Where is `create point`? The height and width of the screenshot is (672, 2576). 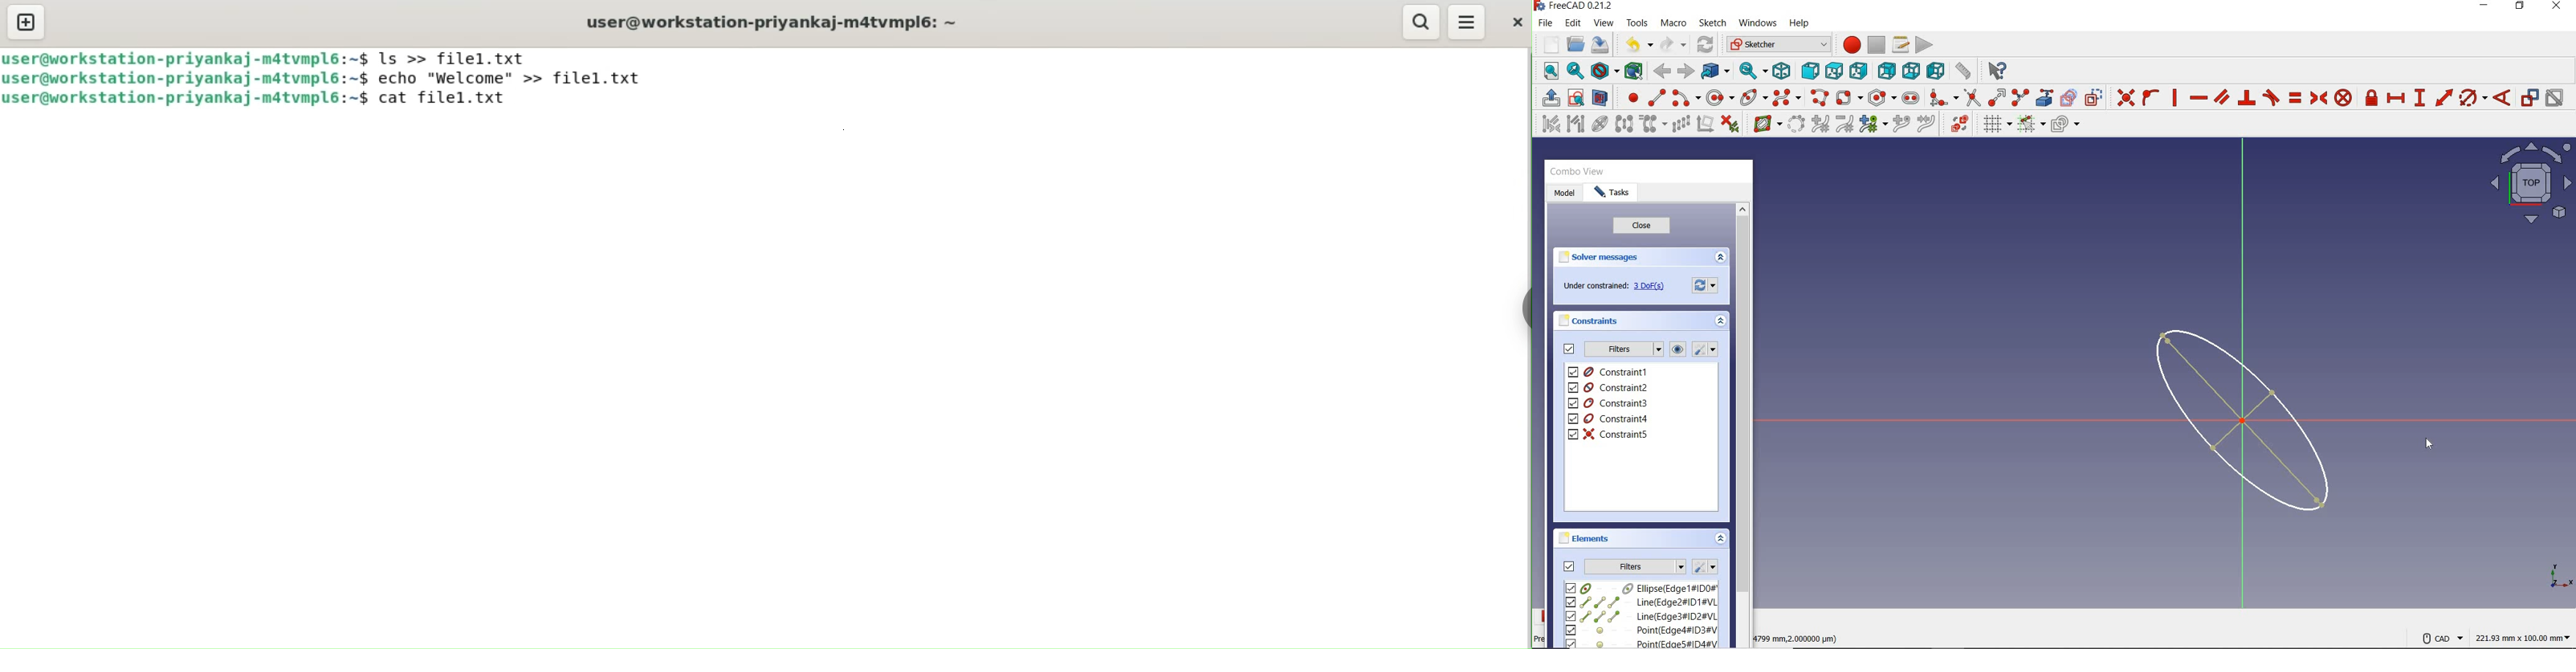
create point is located at coordinates (1630, 98).